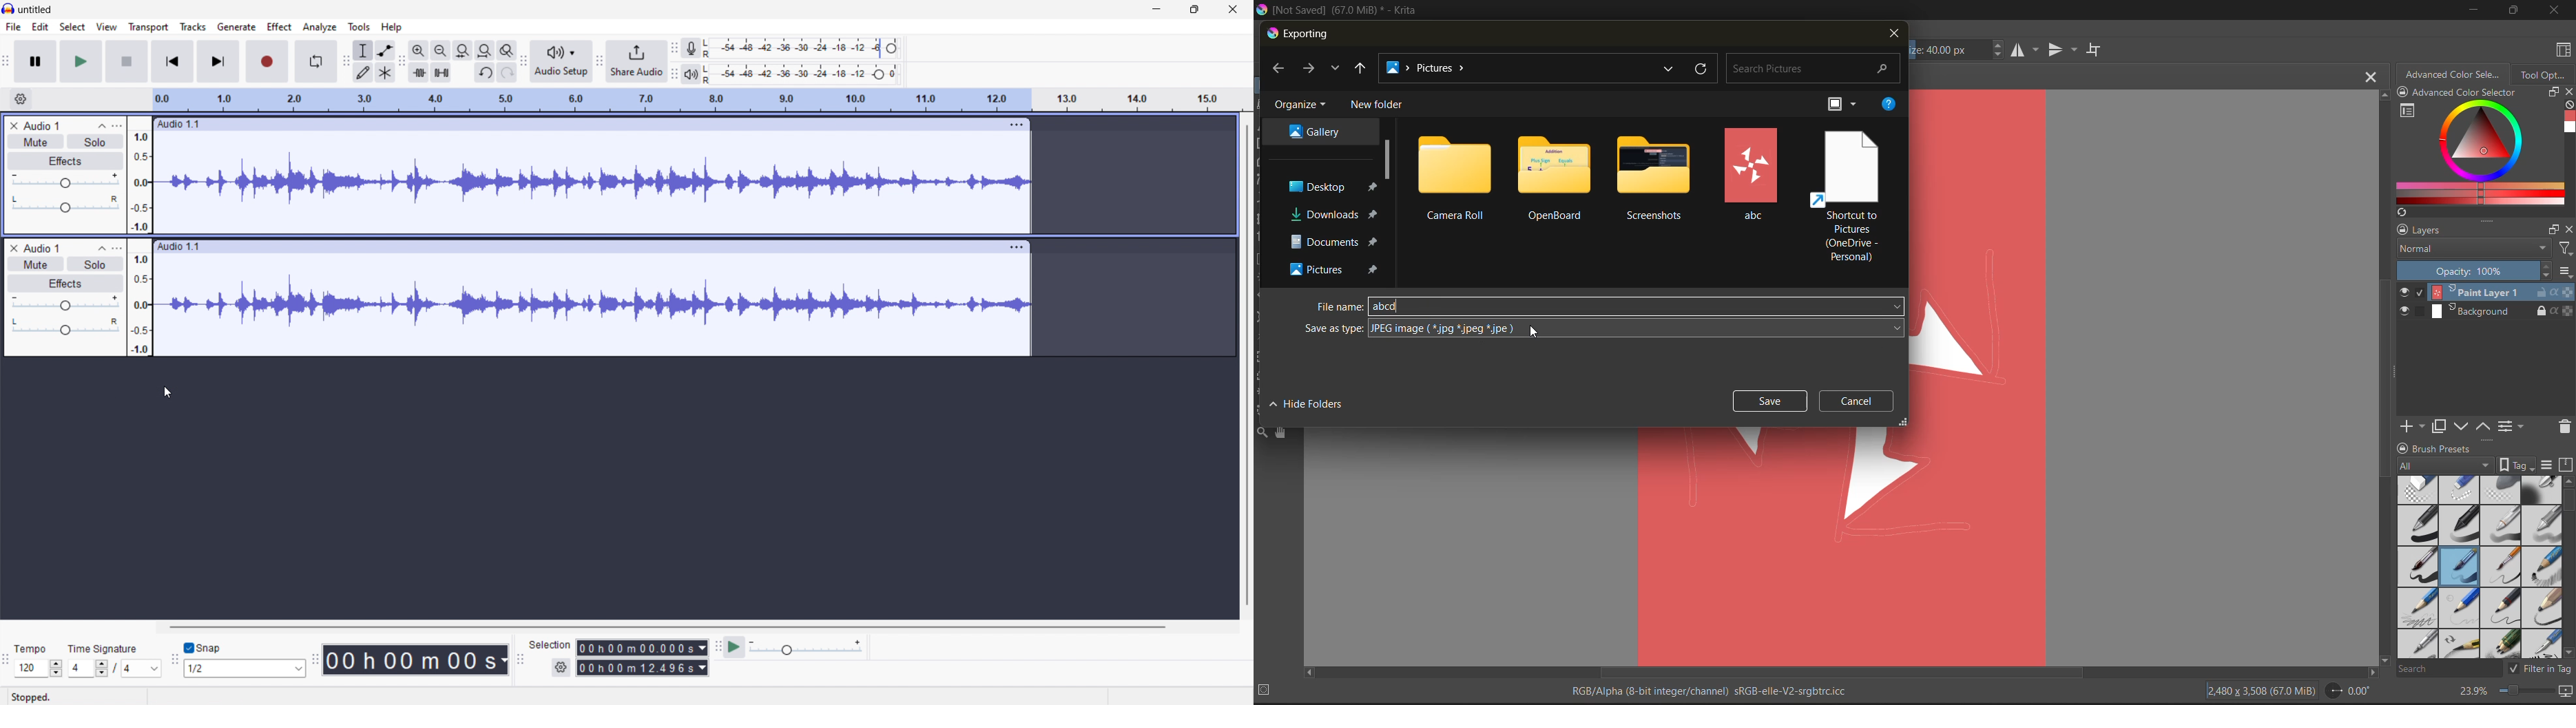  Describe the element at coordinates (154, 669) in the screenshot. I see `Drop down` at that location.